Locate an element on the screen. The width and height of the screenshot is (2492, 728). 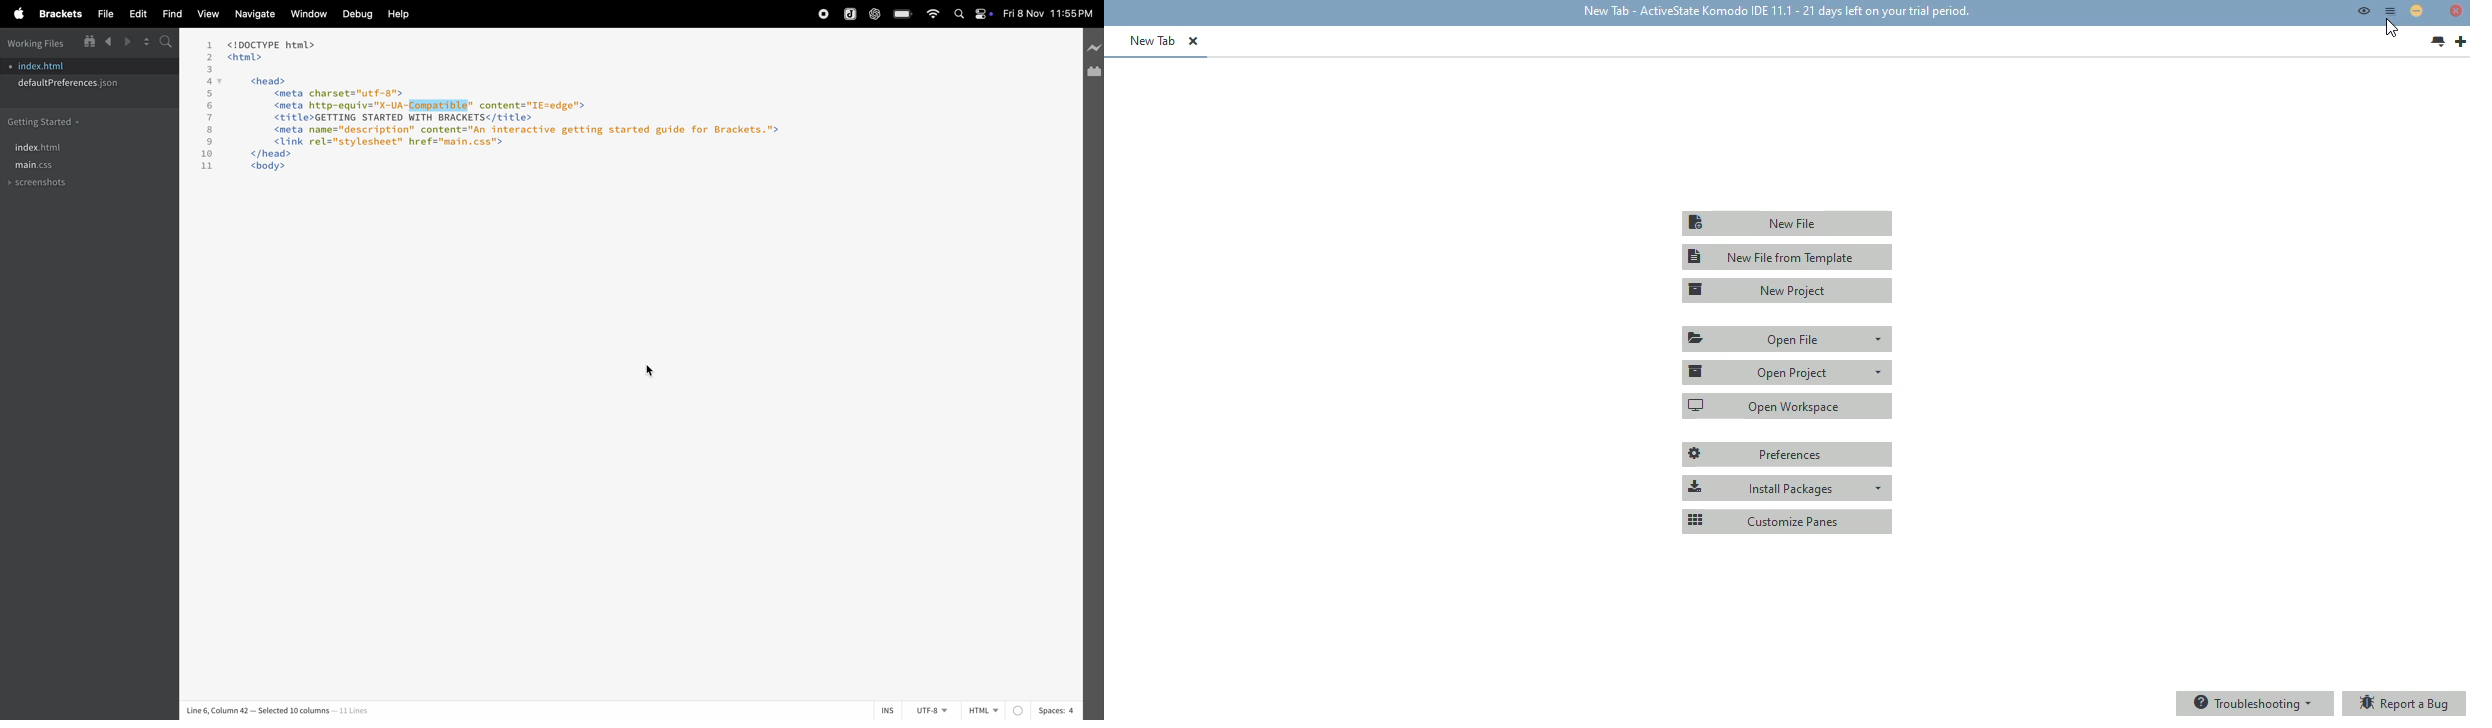
navigate is located at coordinates (251, 15).